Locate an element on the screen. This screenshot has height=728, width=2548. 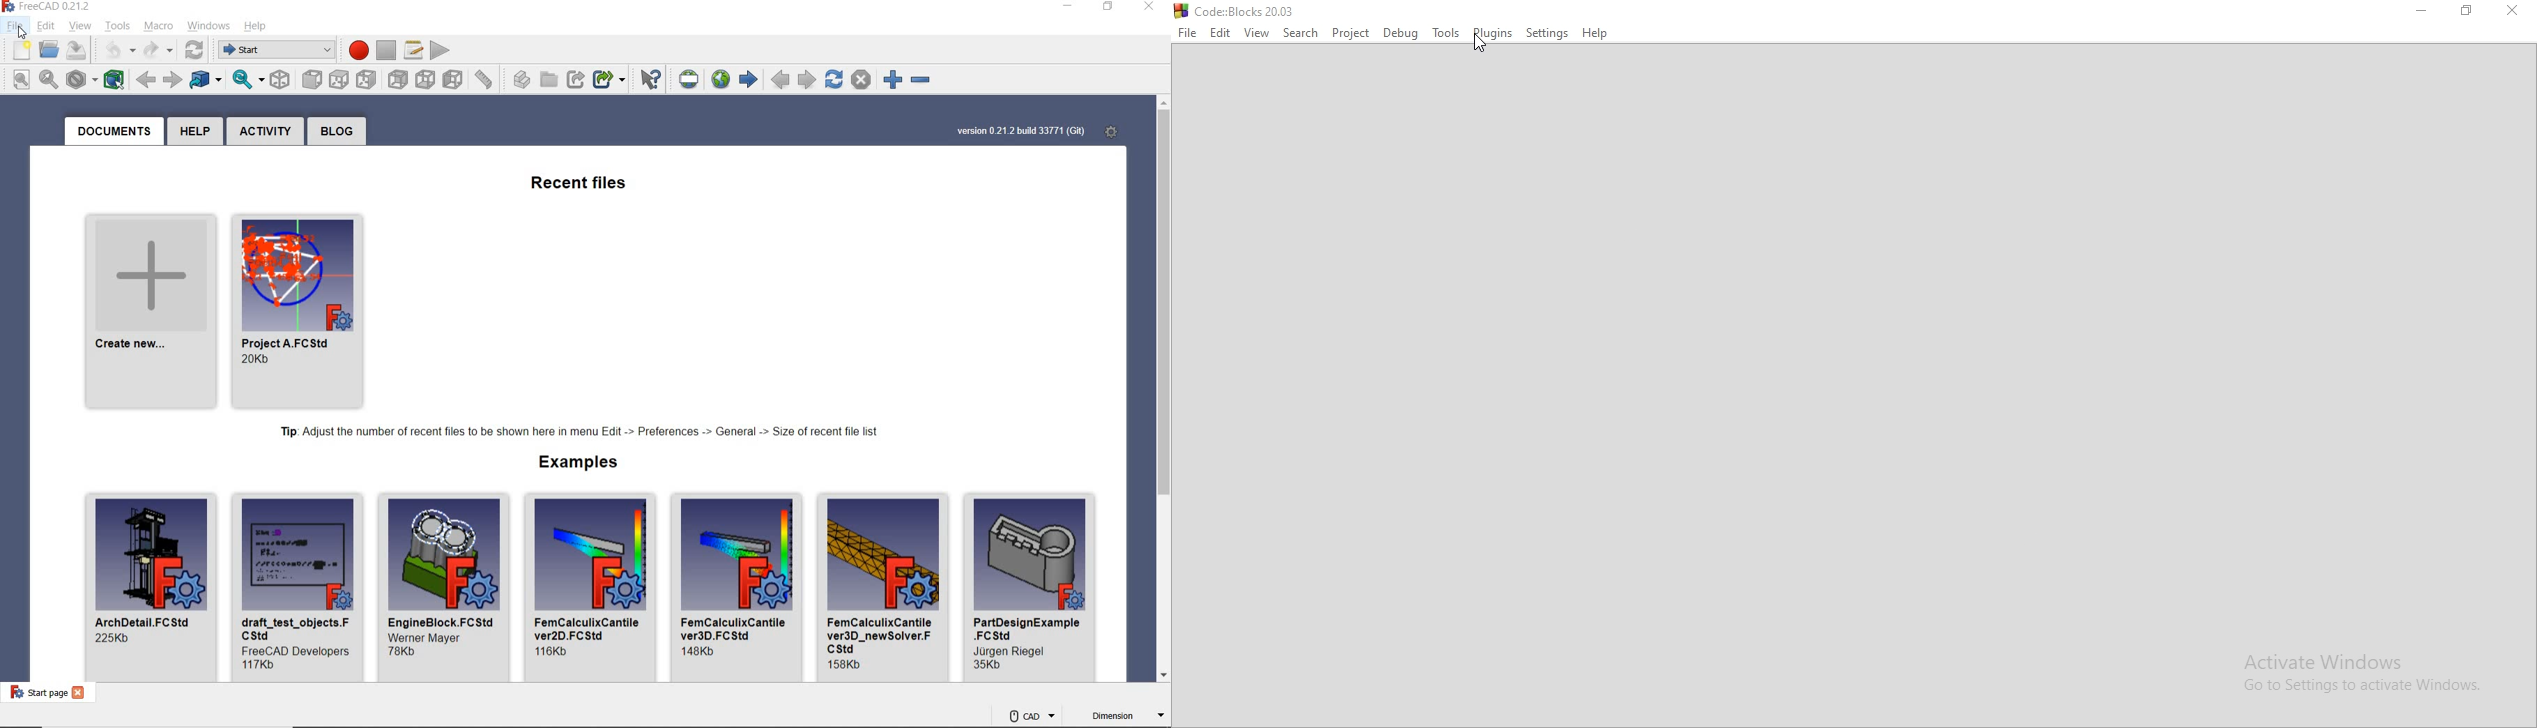
OPEN START PAGE PREFERENCES is located at coordinates (1109, 130).